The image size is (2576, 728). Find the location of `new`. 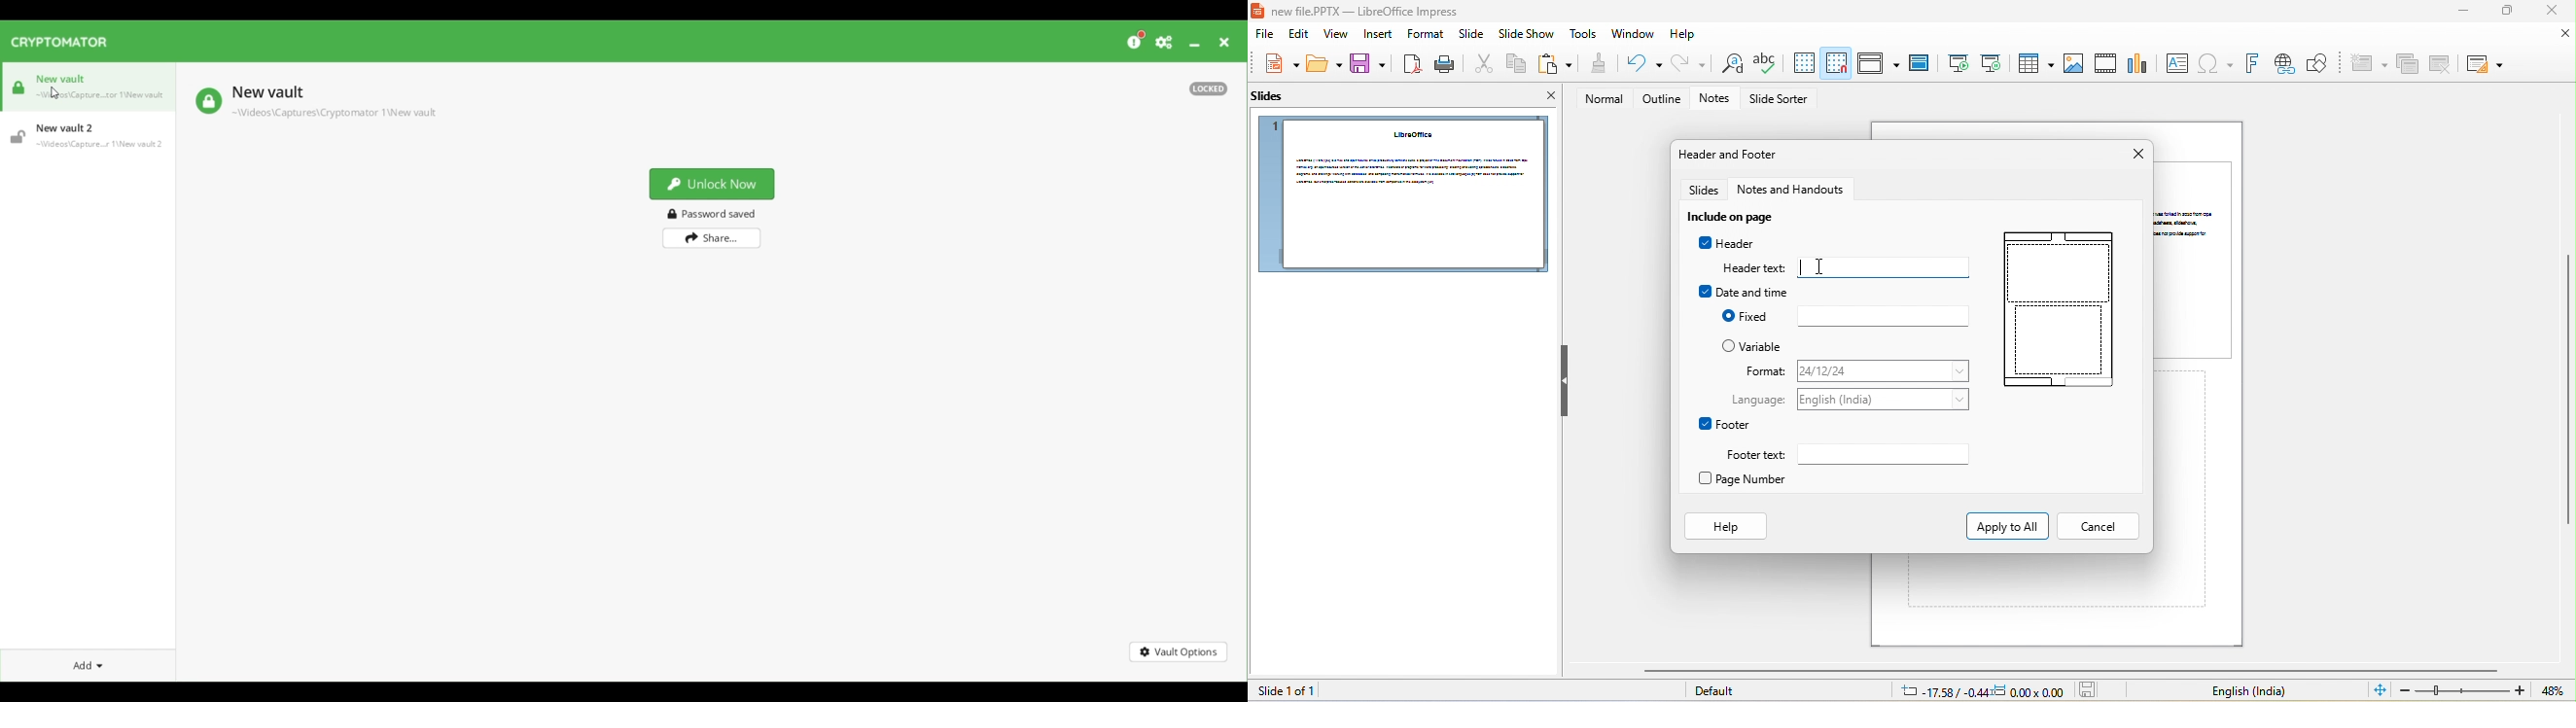

new is located at coordinates (1277, 64).